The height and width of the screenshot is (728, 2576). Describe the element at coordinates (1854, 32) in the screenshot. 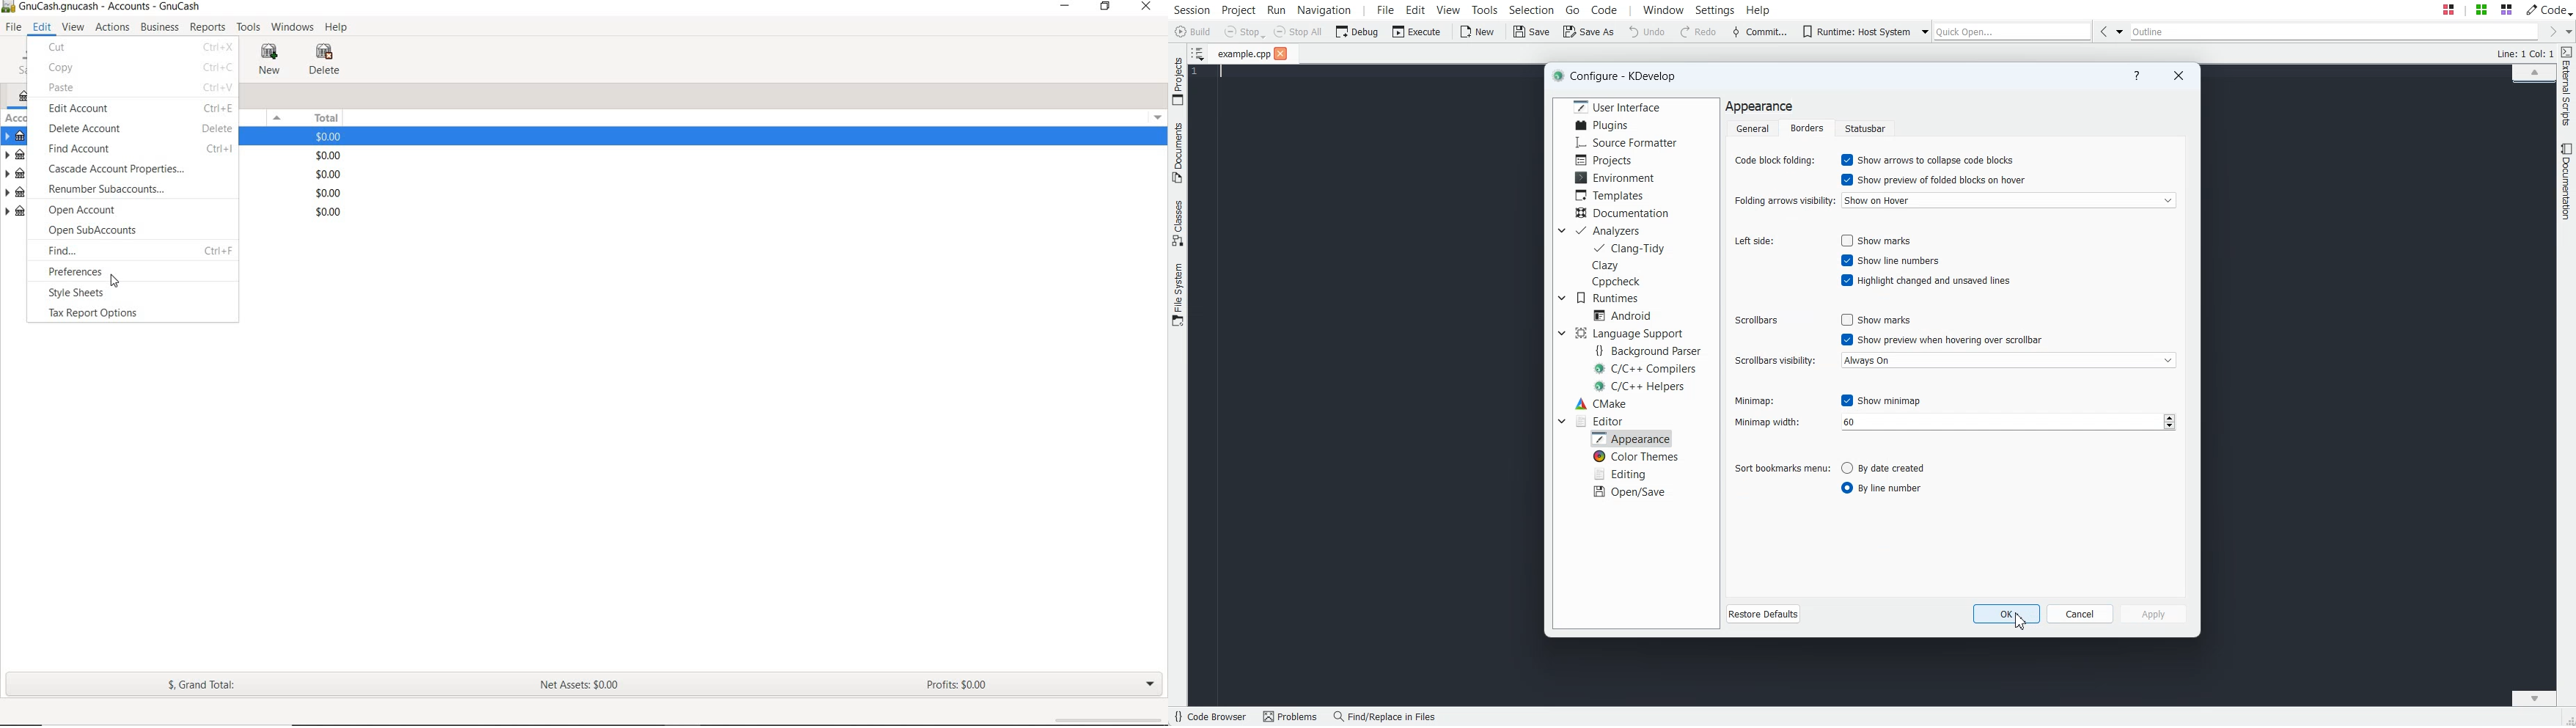

I see `Runtime: Host System` at that location.